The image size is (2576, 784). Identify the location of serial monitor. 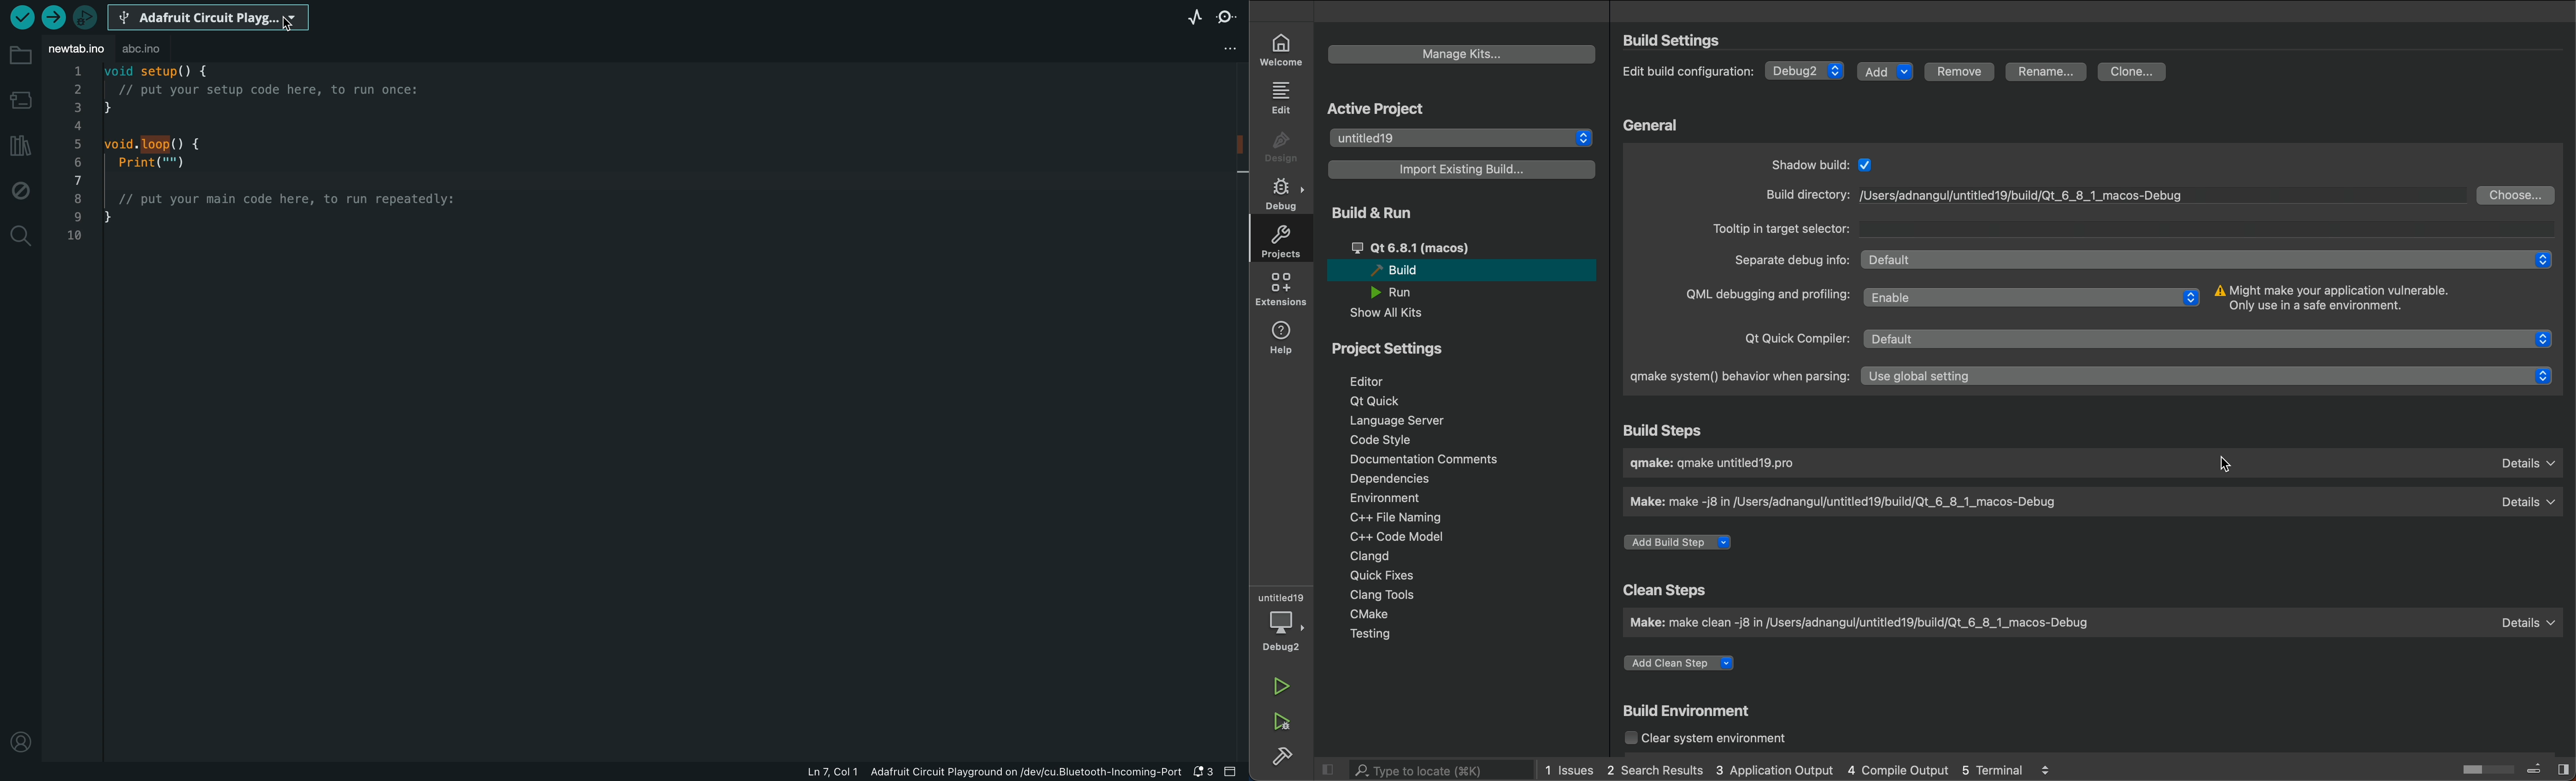
(1231, 19).